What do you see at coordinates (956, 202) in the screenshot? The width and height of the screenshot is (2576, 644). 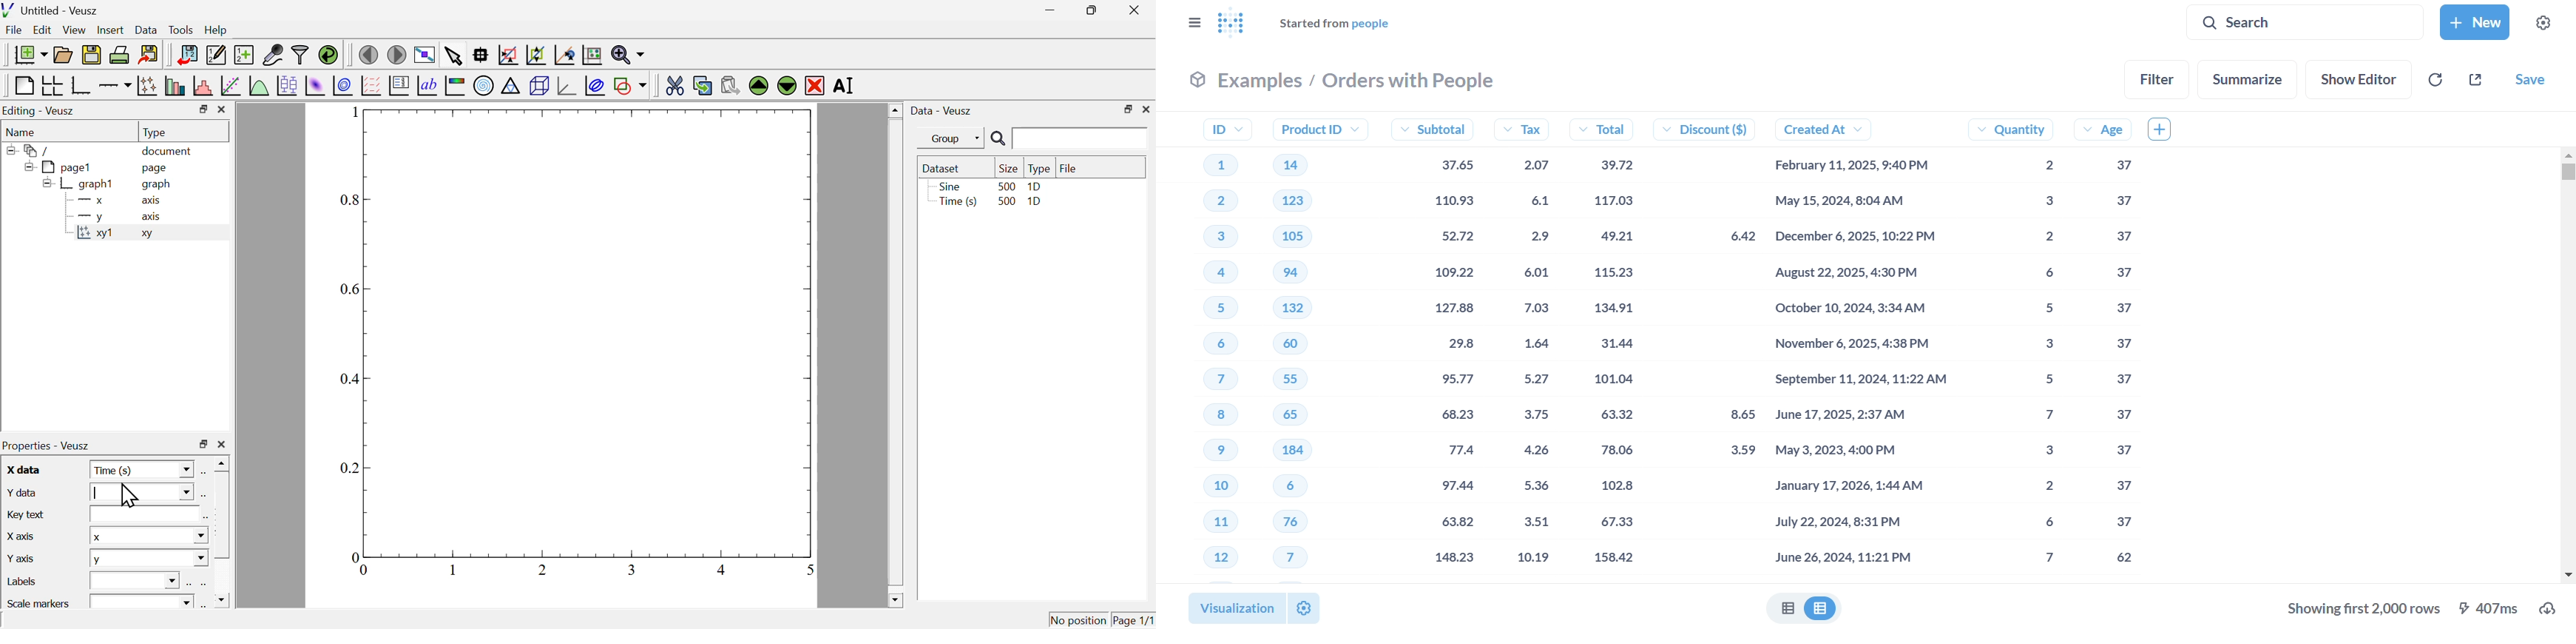 I see `time(s)` at bounding box center [956, 202].